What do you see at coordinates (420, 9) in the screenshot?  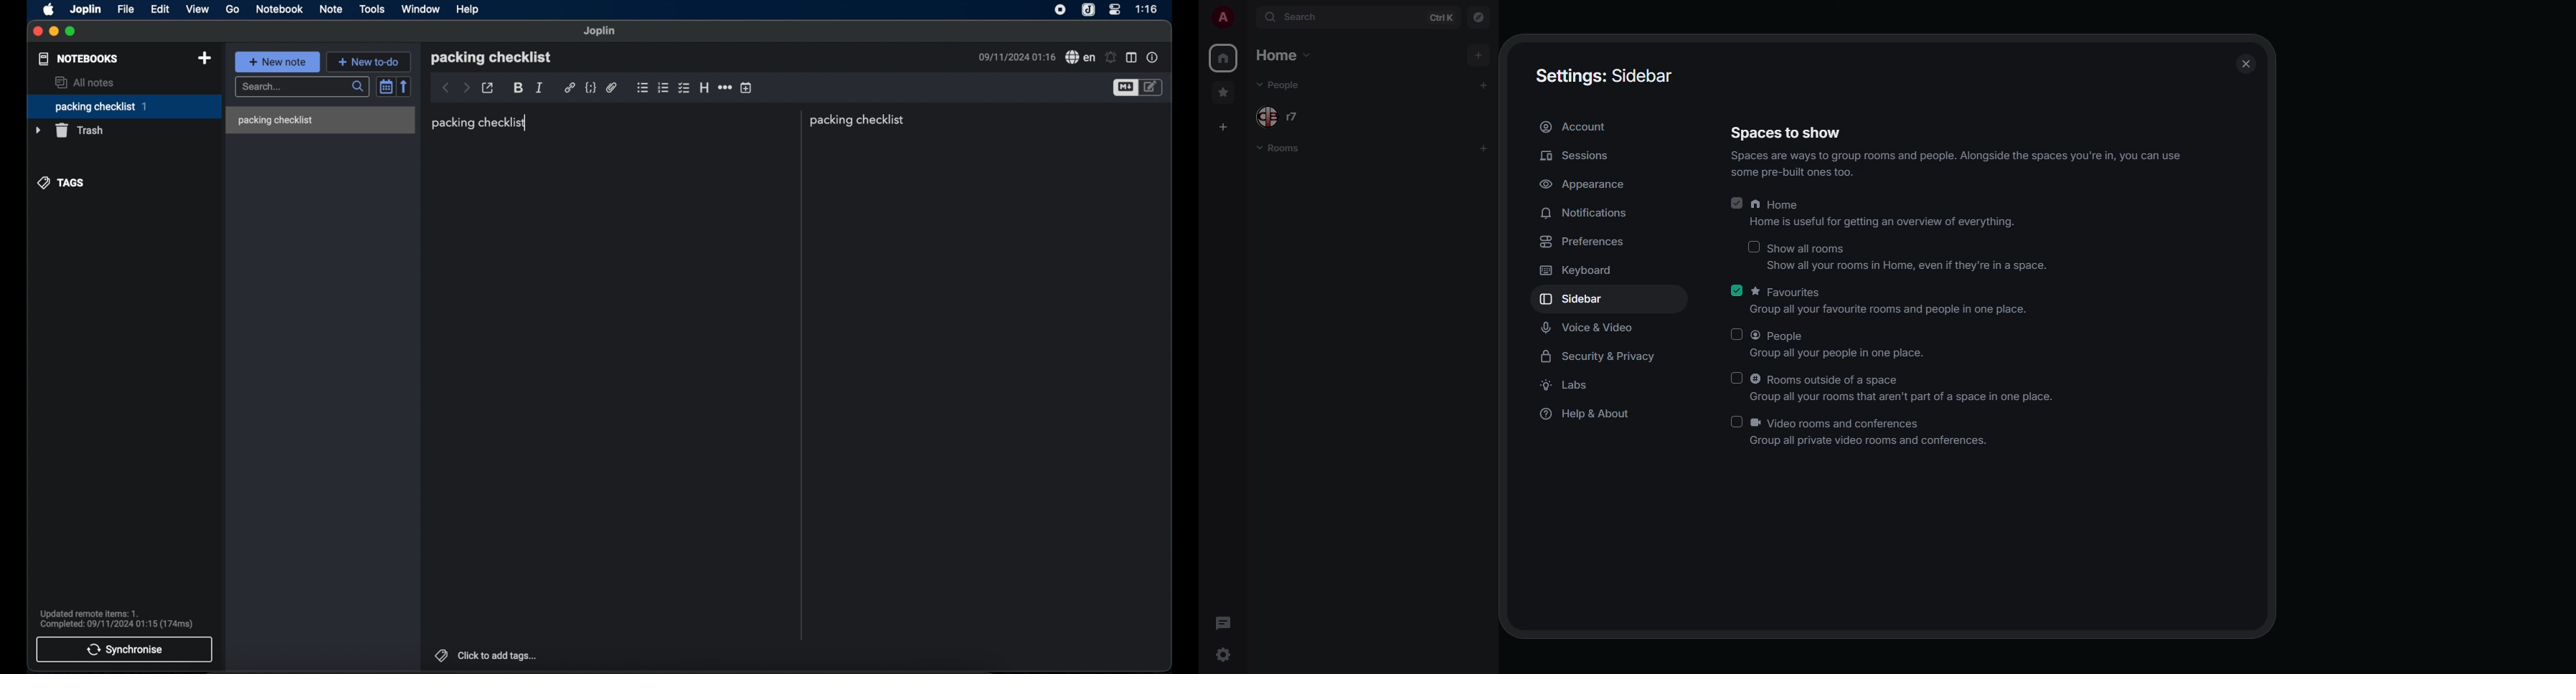 I see `window` at bounding box center [420, 9].